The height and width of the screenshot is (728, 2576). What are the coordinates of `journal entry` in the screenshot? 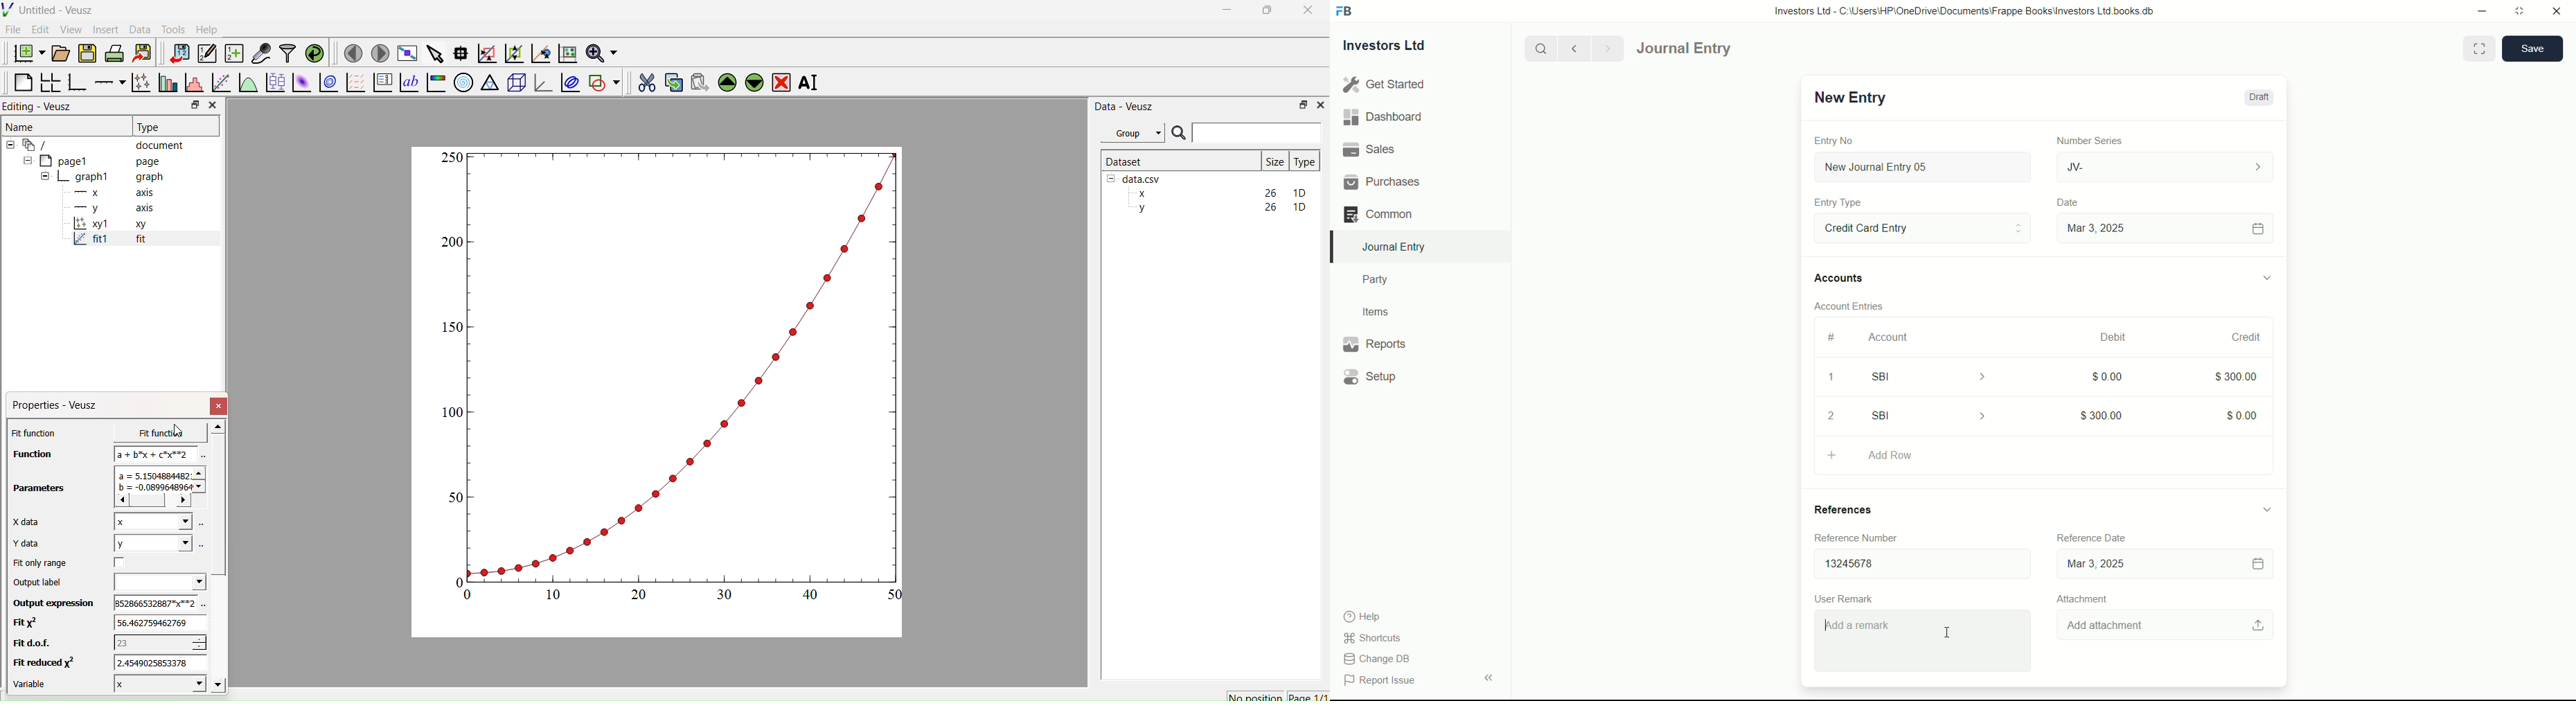 It's located at (1721, 49).